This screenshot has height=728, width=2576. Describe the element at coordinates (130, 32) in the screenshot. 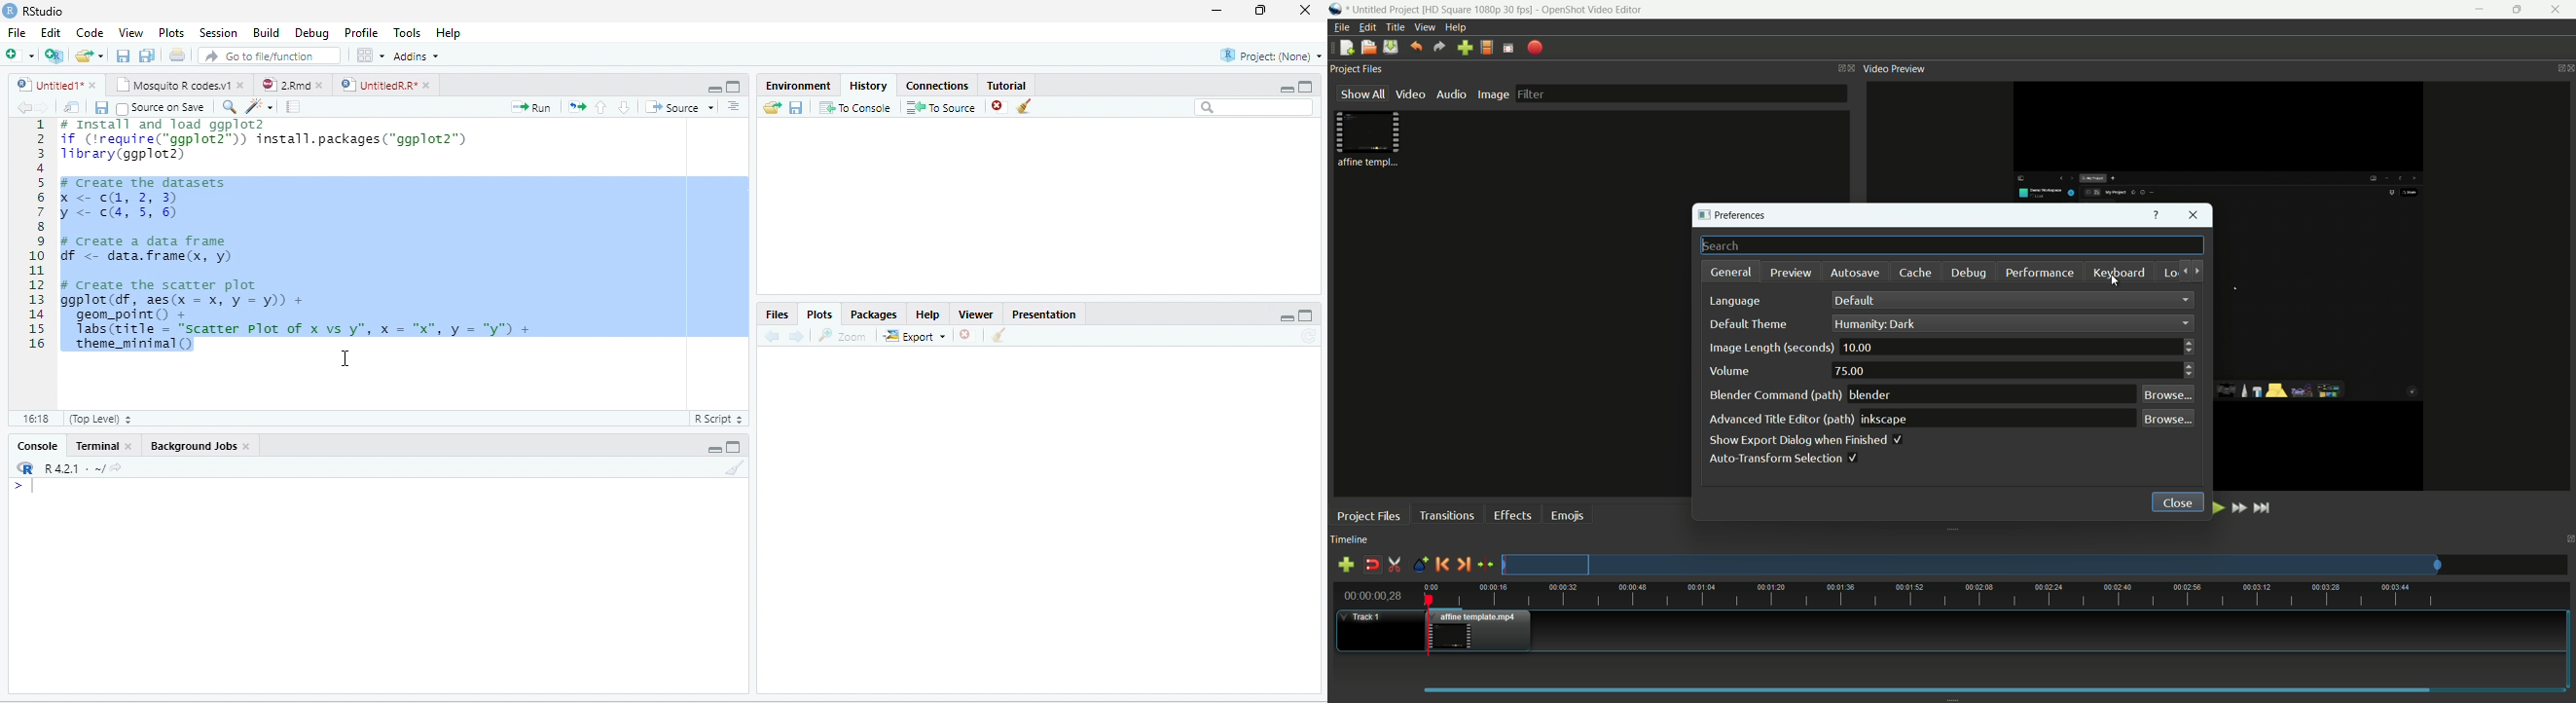

I see `View` at that location.